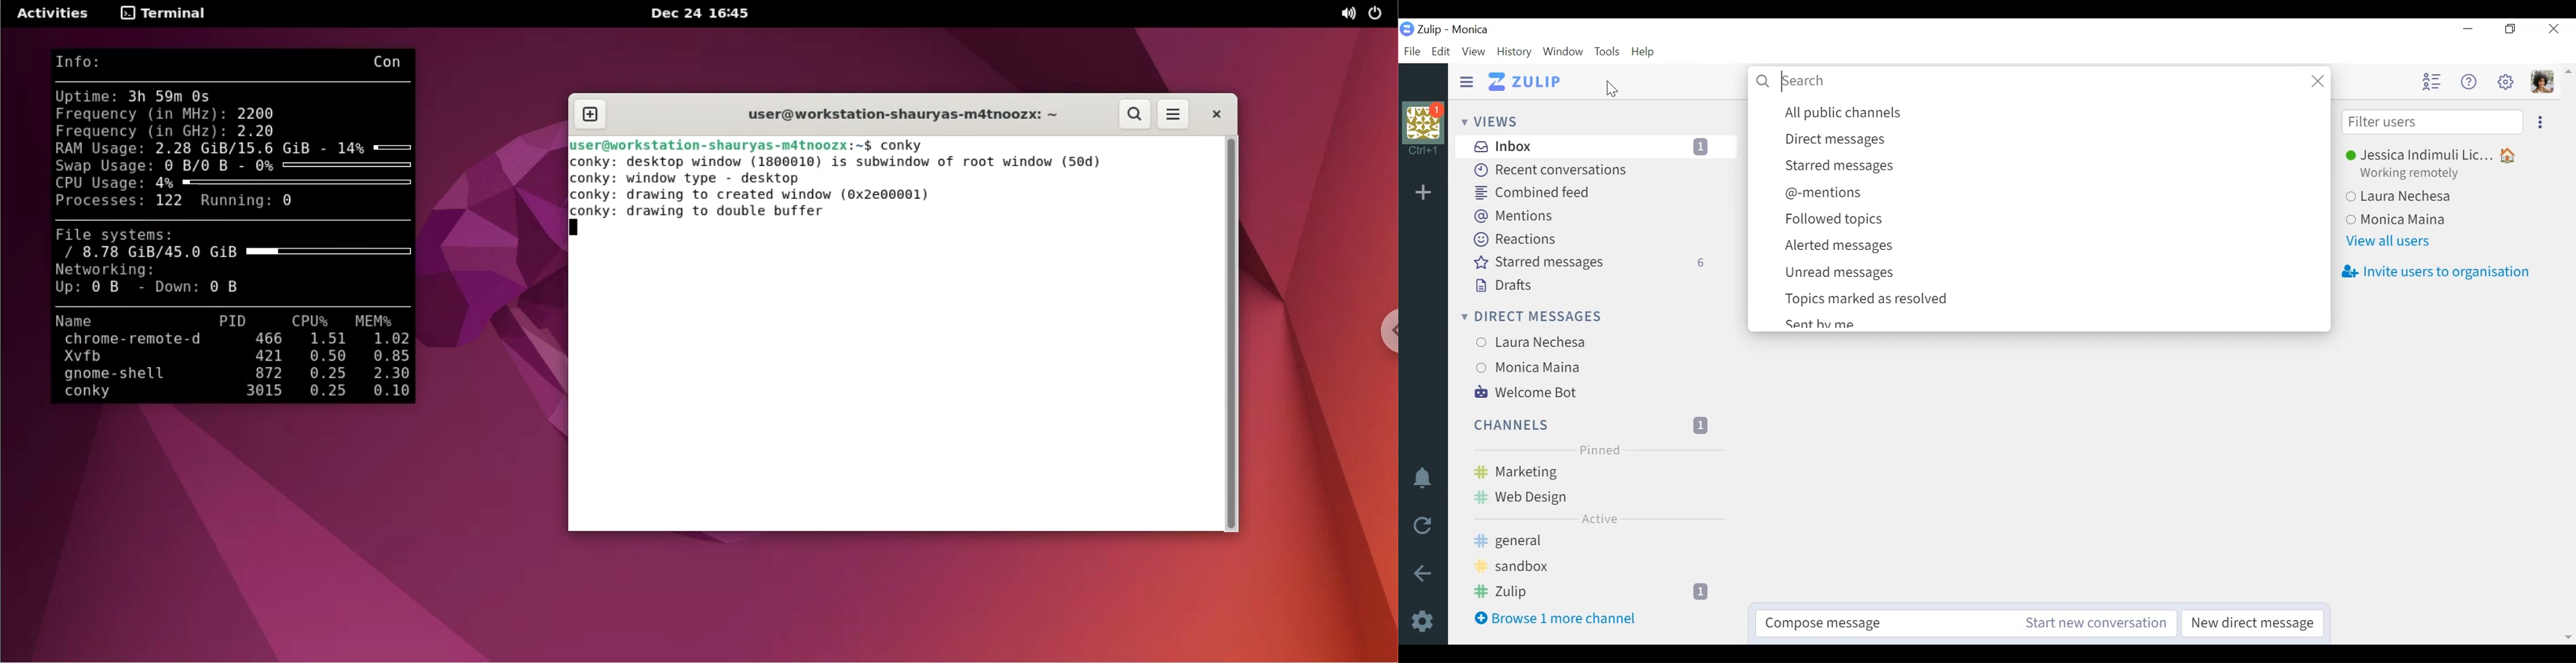 The width and height of the screenshot is (2576, 672). I want to click on @-mentions, so click(2053, 195).